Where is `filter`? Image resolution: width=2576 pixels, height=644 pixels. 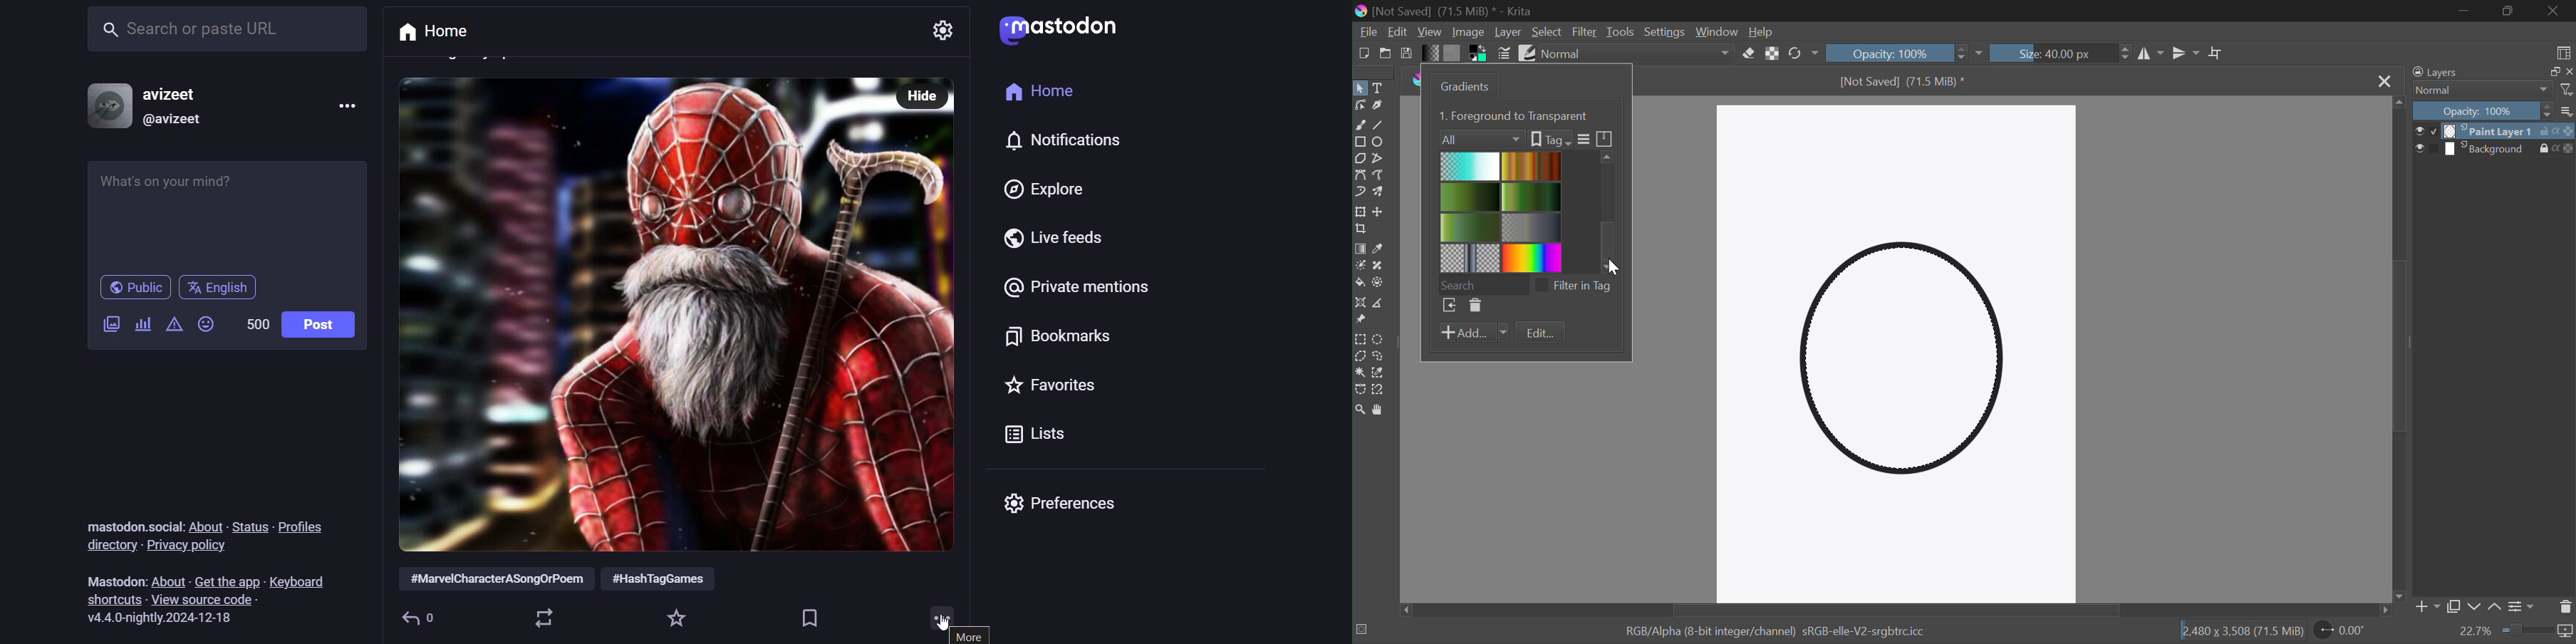 filter is located at coordinates (2566, 90).